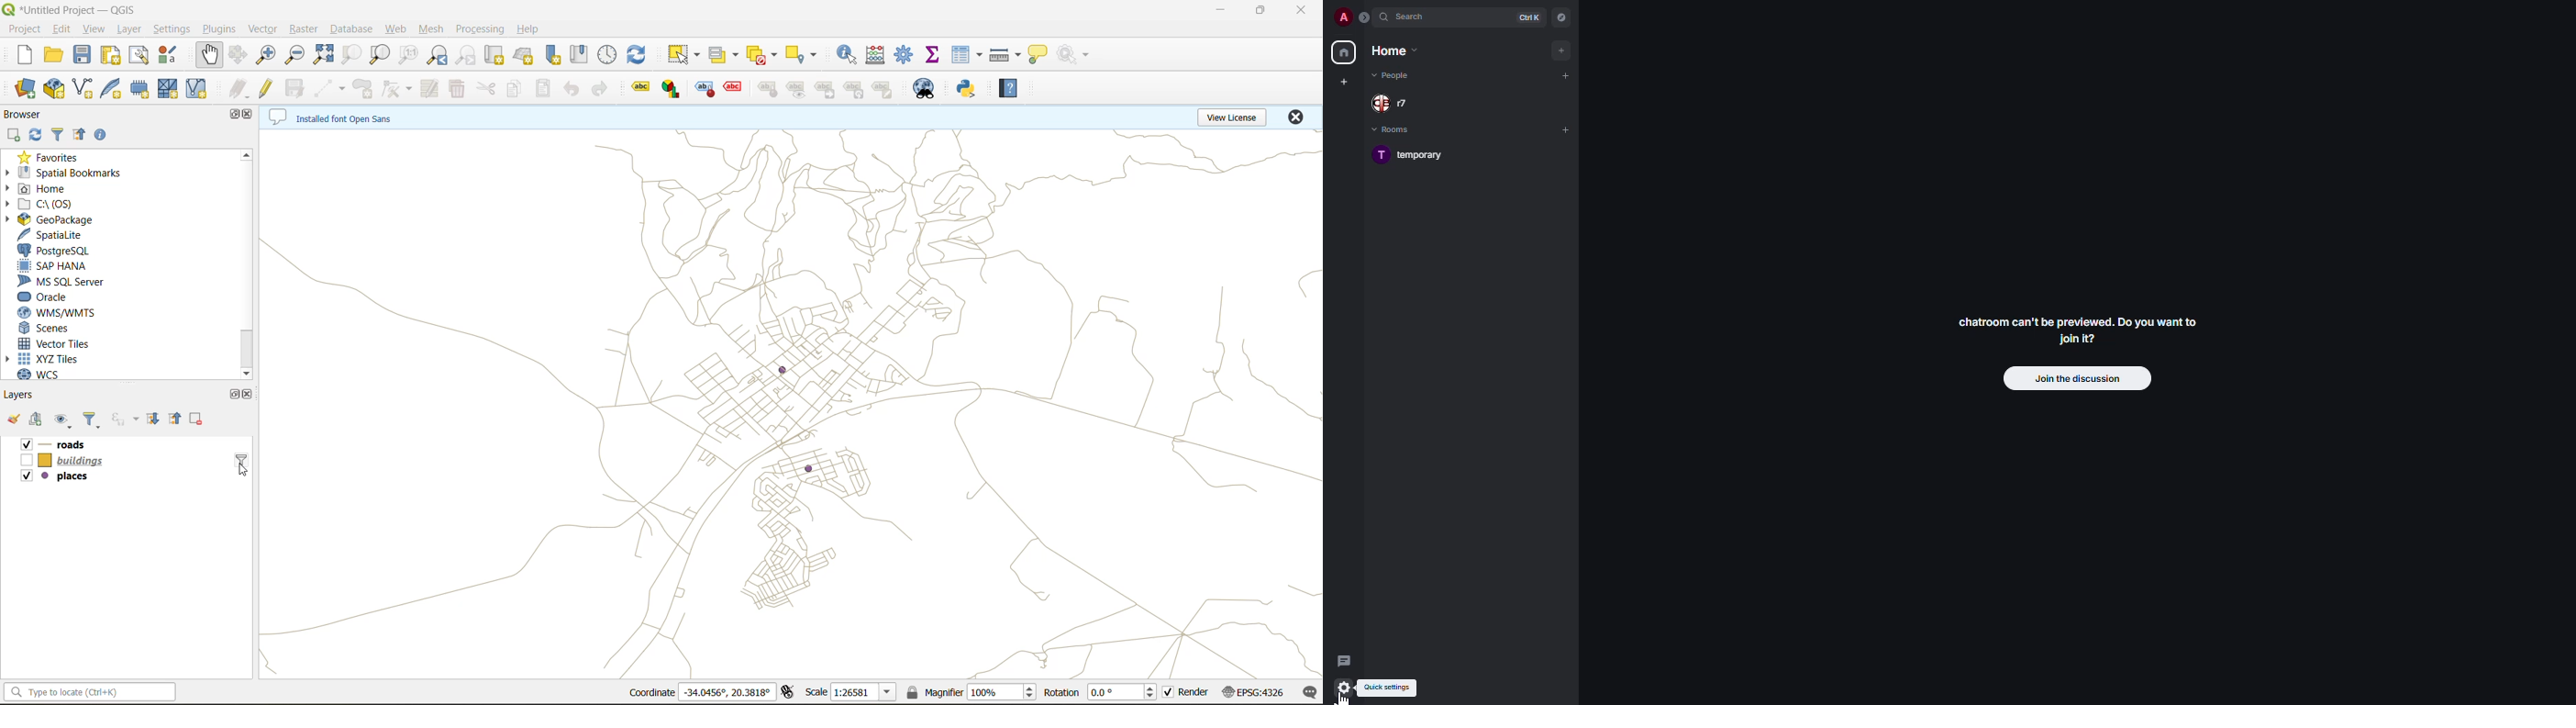  Describe the element at coordinates (1393, 52) in the screenshot. I see `home` at that location.